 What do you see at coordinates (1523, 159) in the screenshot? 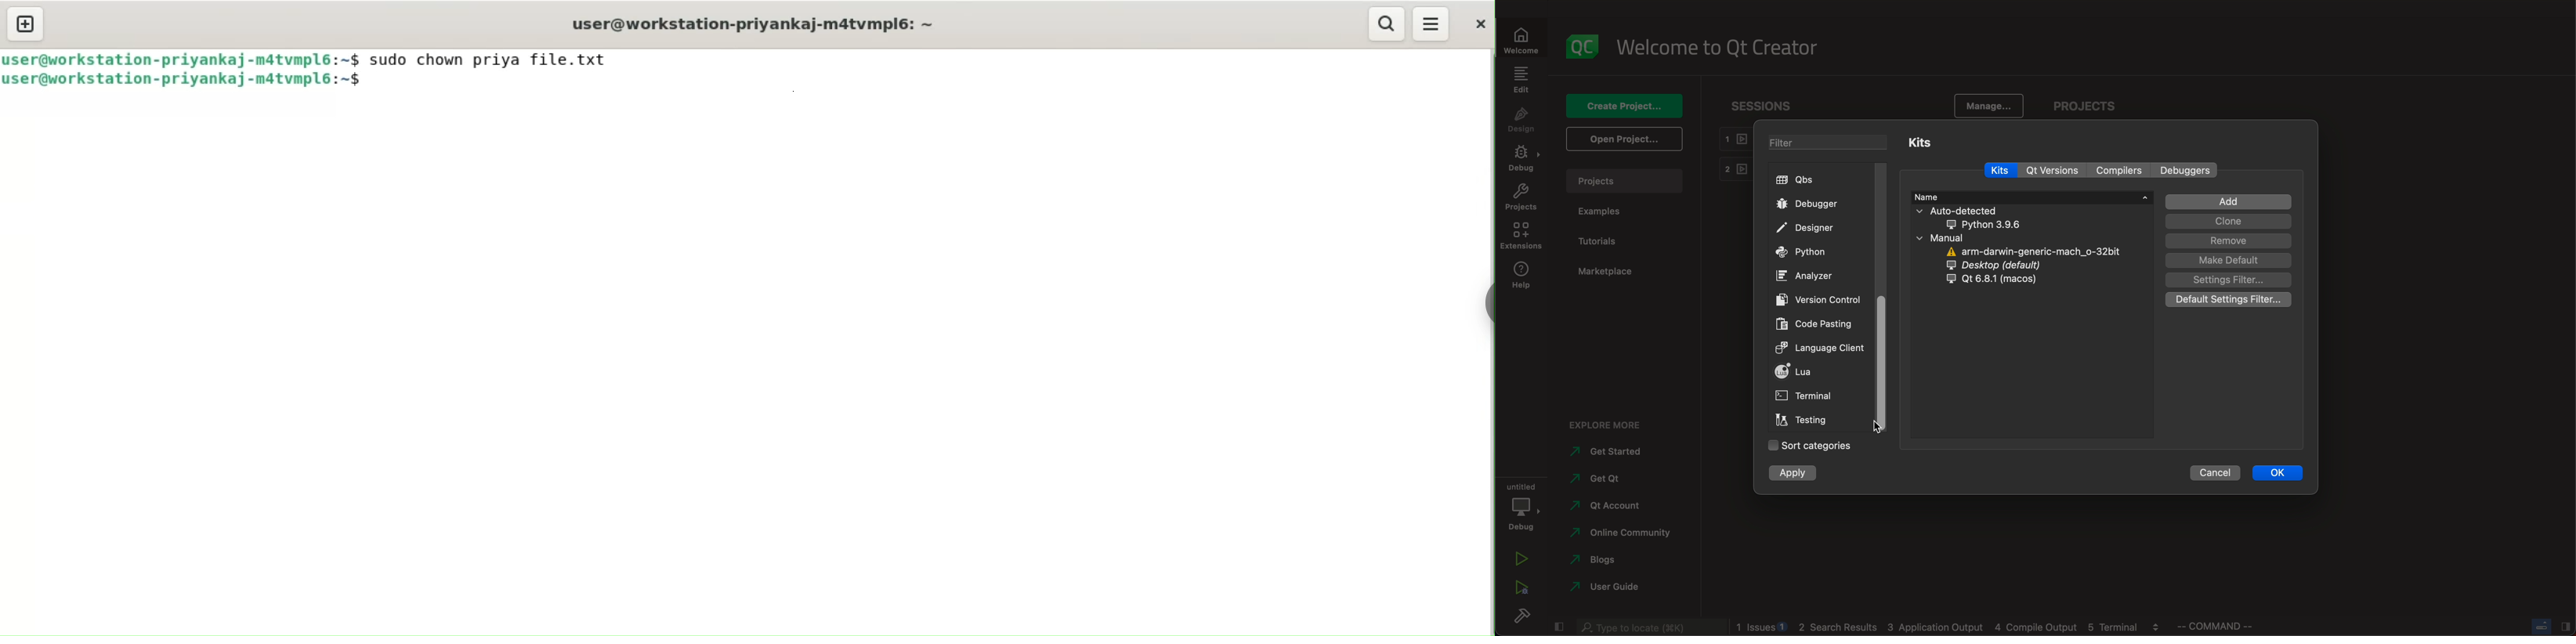
I see `debug` at bounding box center [1523, 159].